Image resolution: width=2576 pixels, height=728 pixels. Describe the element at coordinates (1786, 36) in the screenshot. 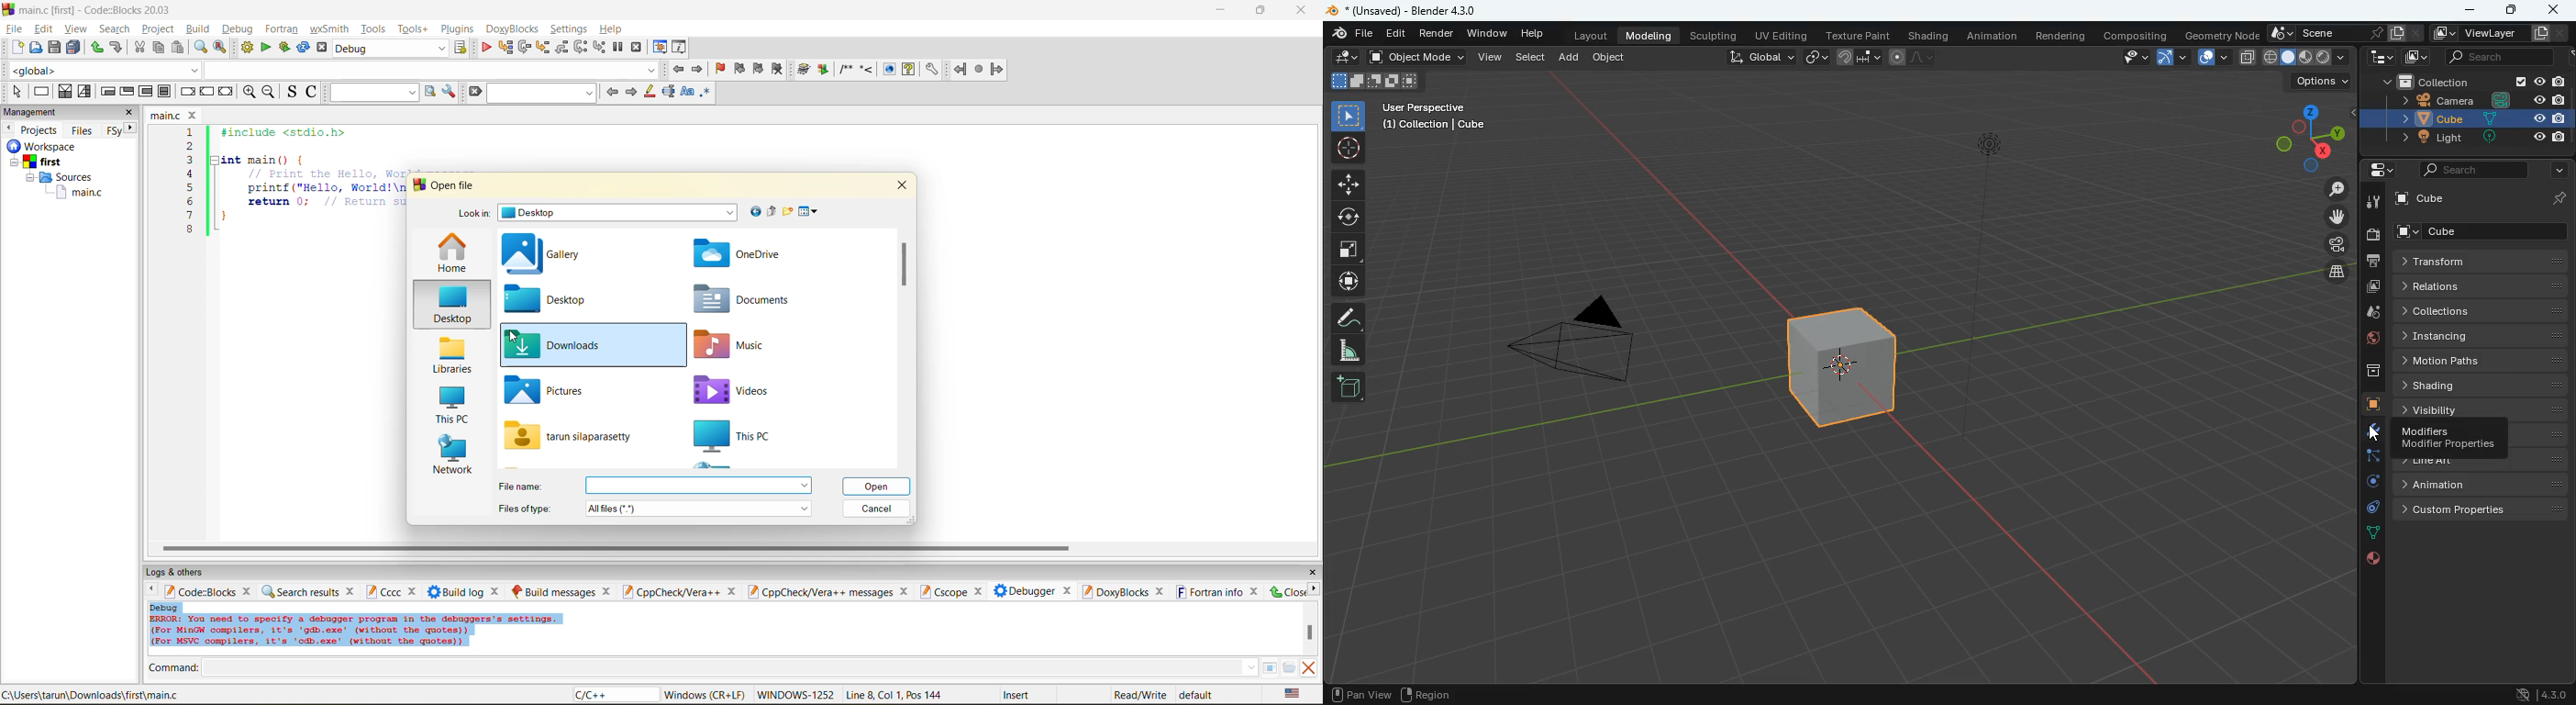

I see `uv editing` at that location.